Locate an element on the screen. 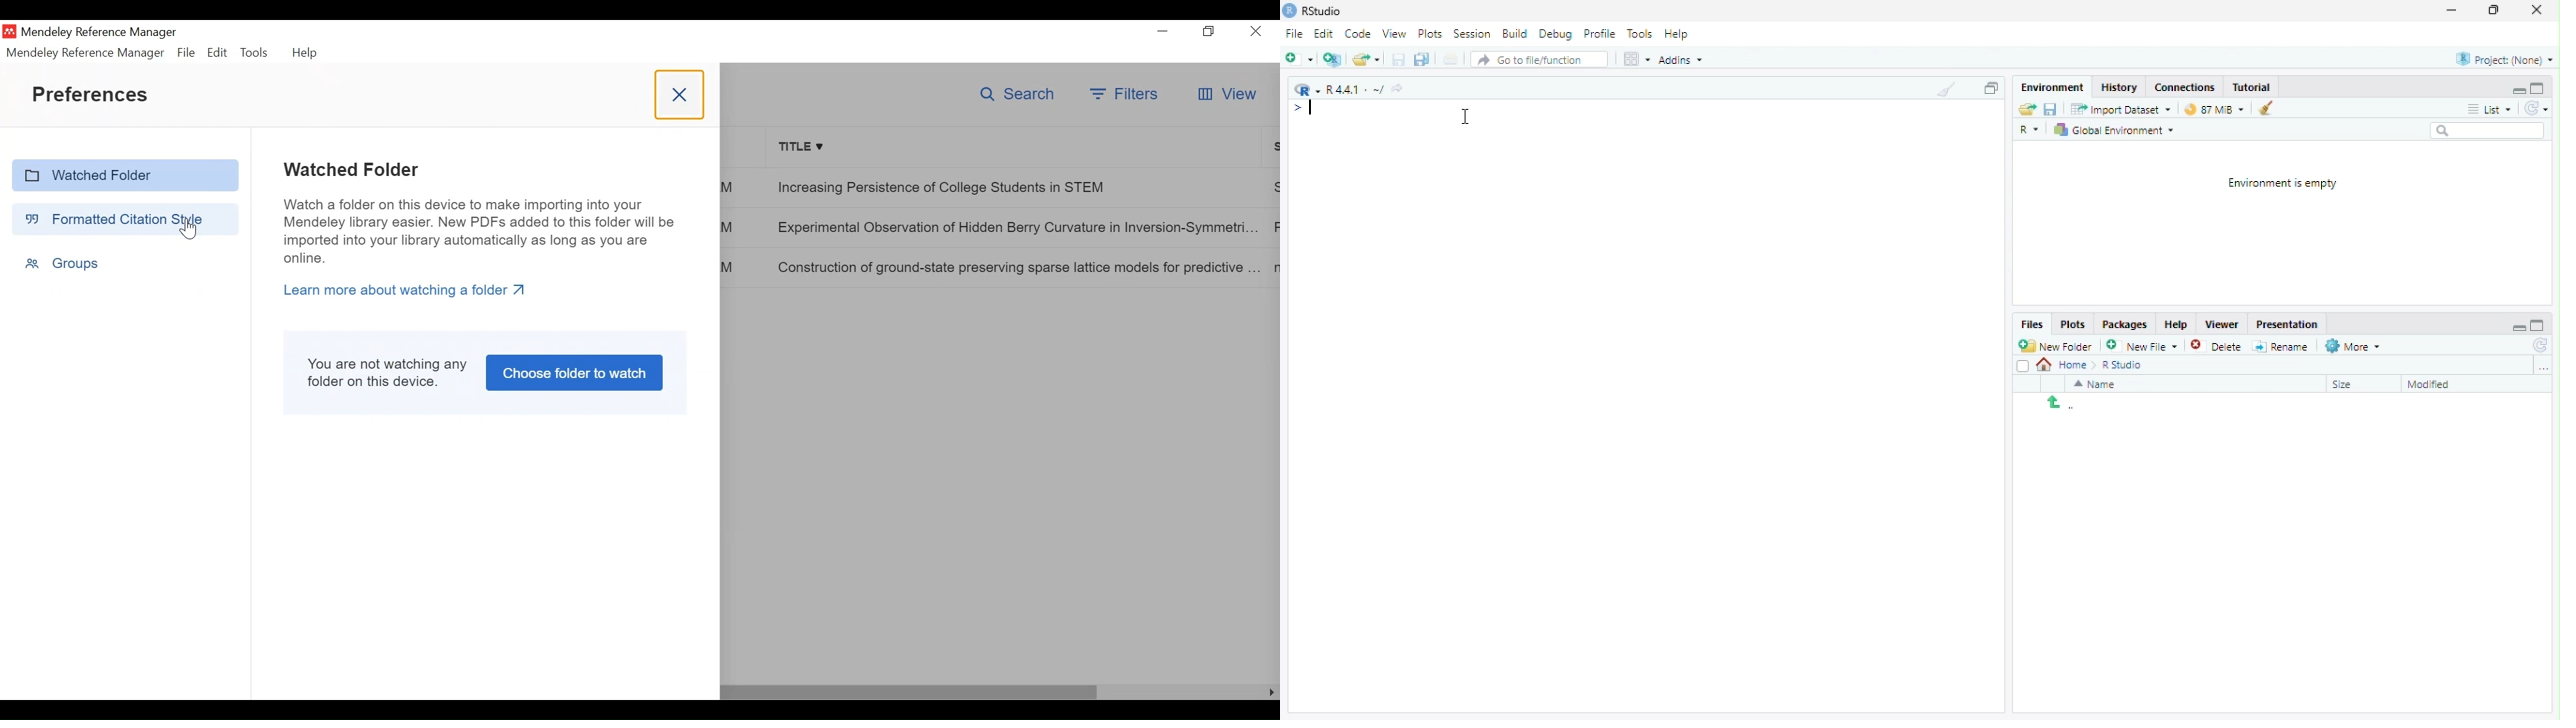 Image resolution: width=2576 pixels, height=728 pixels. Rename is located at coordinates (2281, 347).